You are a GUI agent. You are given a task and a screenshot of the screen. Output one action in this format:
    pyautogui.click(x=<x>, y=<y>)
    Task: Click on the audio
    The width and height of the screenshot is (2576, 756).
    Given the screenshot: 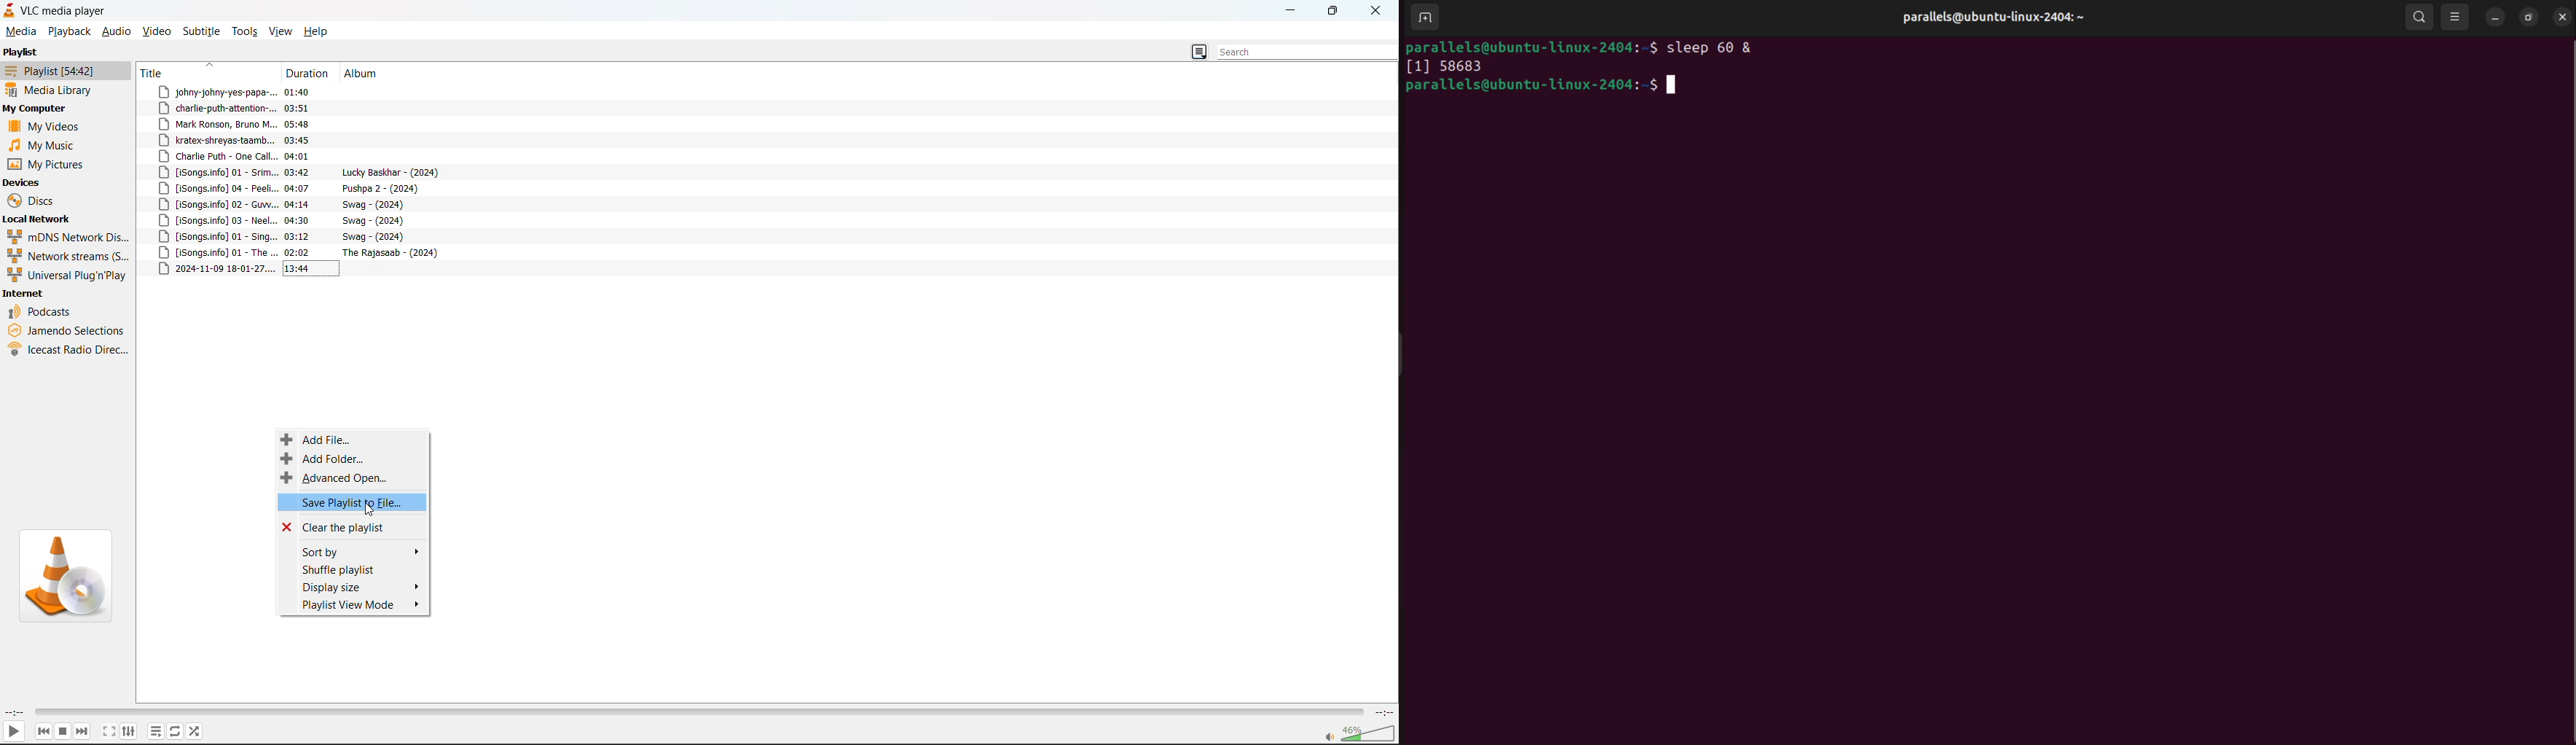 What is the action you would take?
    pyautogui.click(x=117, y=31)
    